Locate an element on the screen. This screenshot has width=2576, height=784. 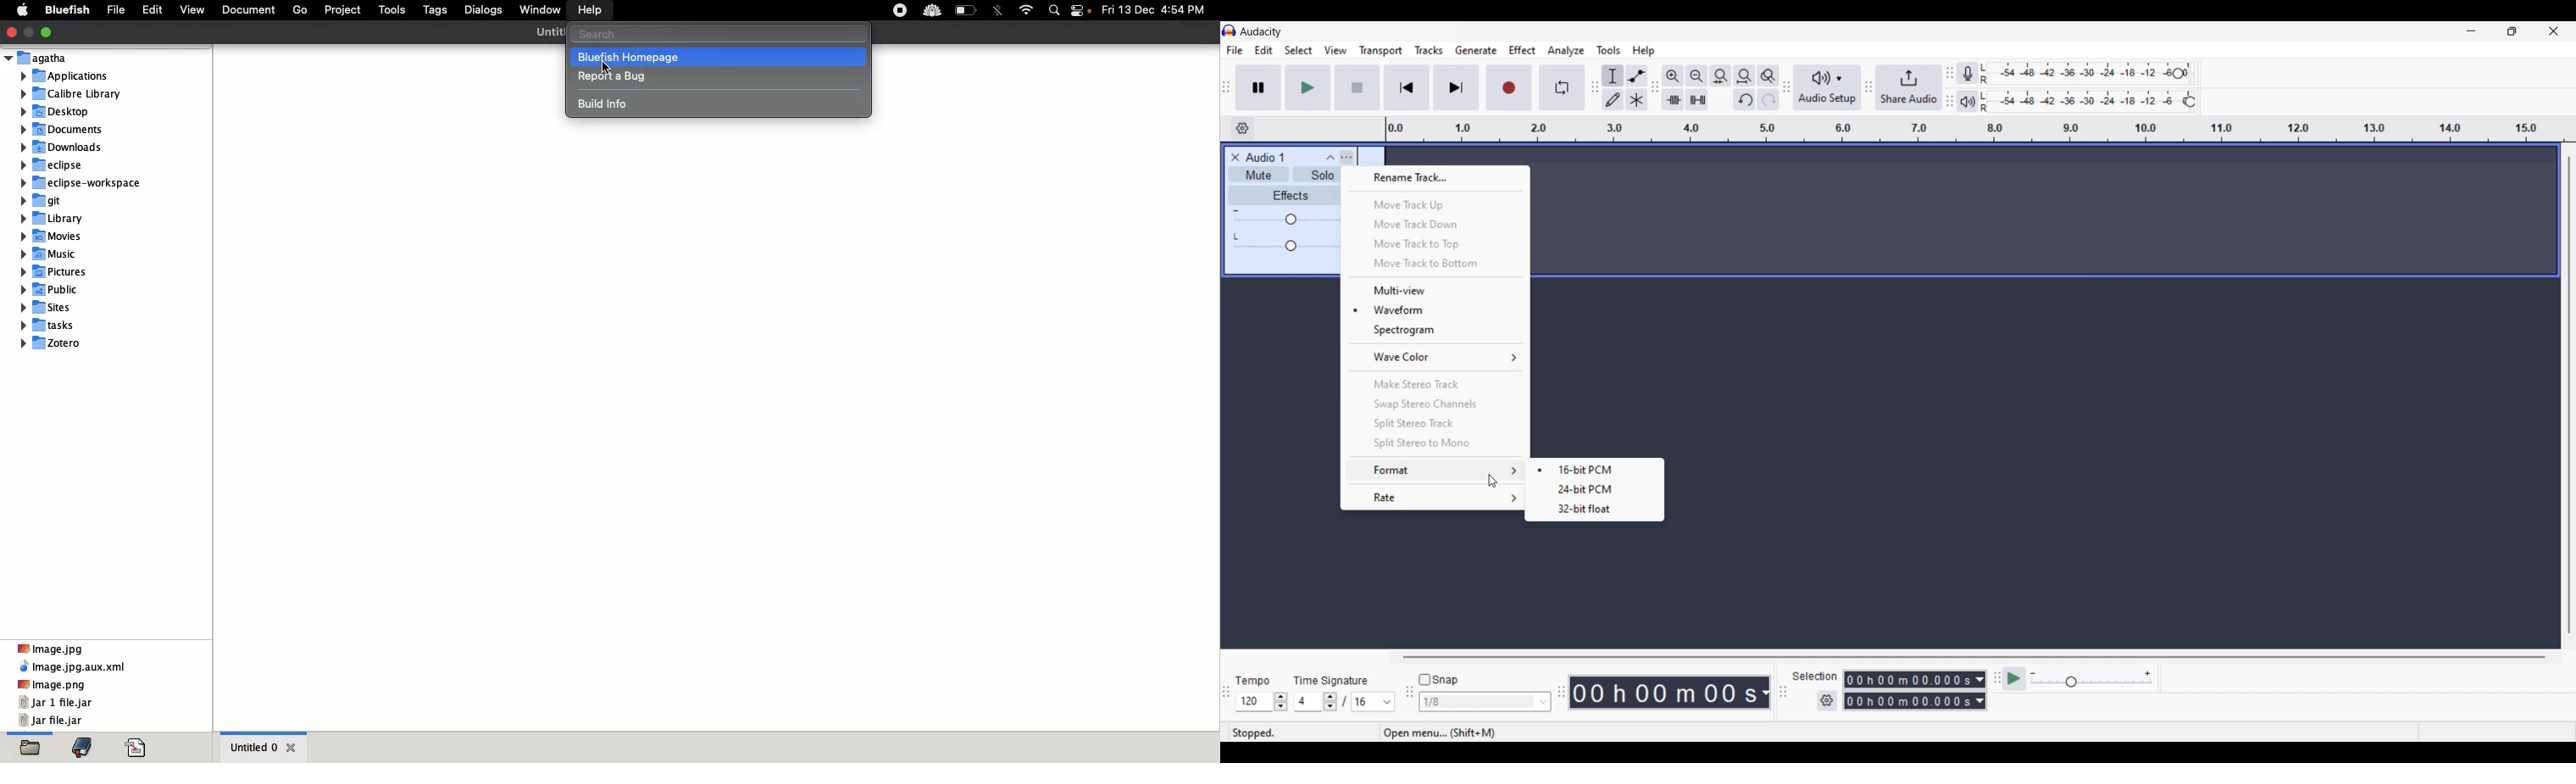
Increase playback speed to maximum  is located at coordinates (2148, 674).